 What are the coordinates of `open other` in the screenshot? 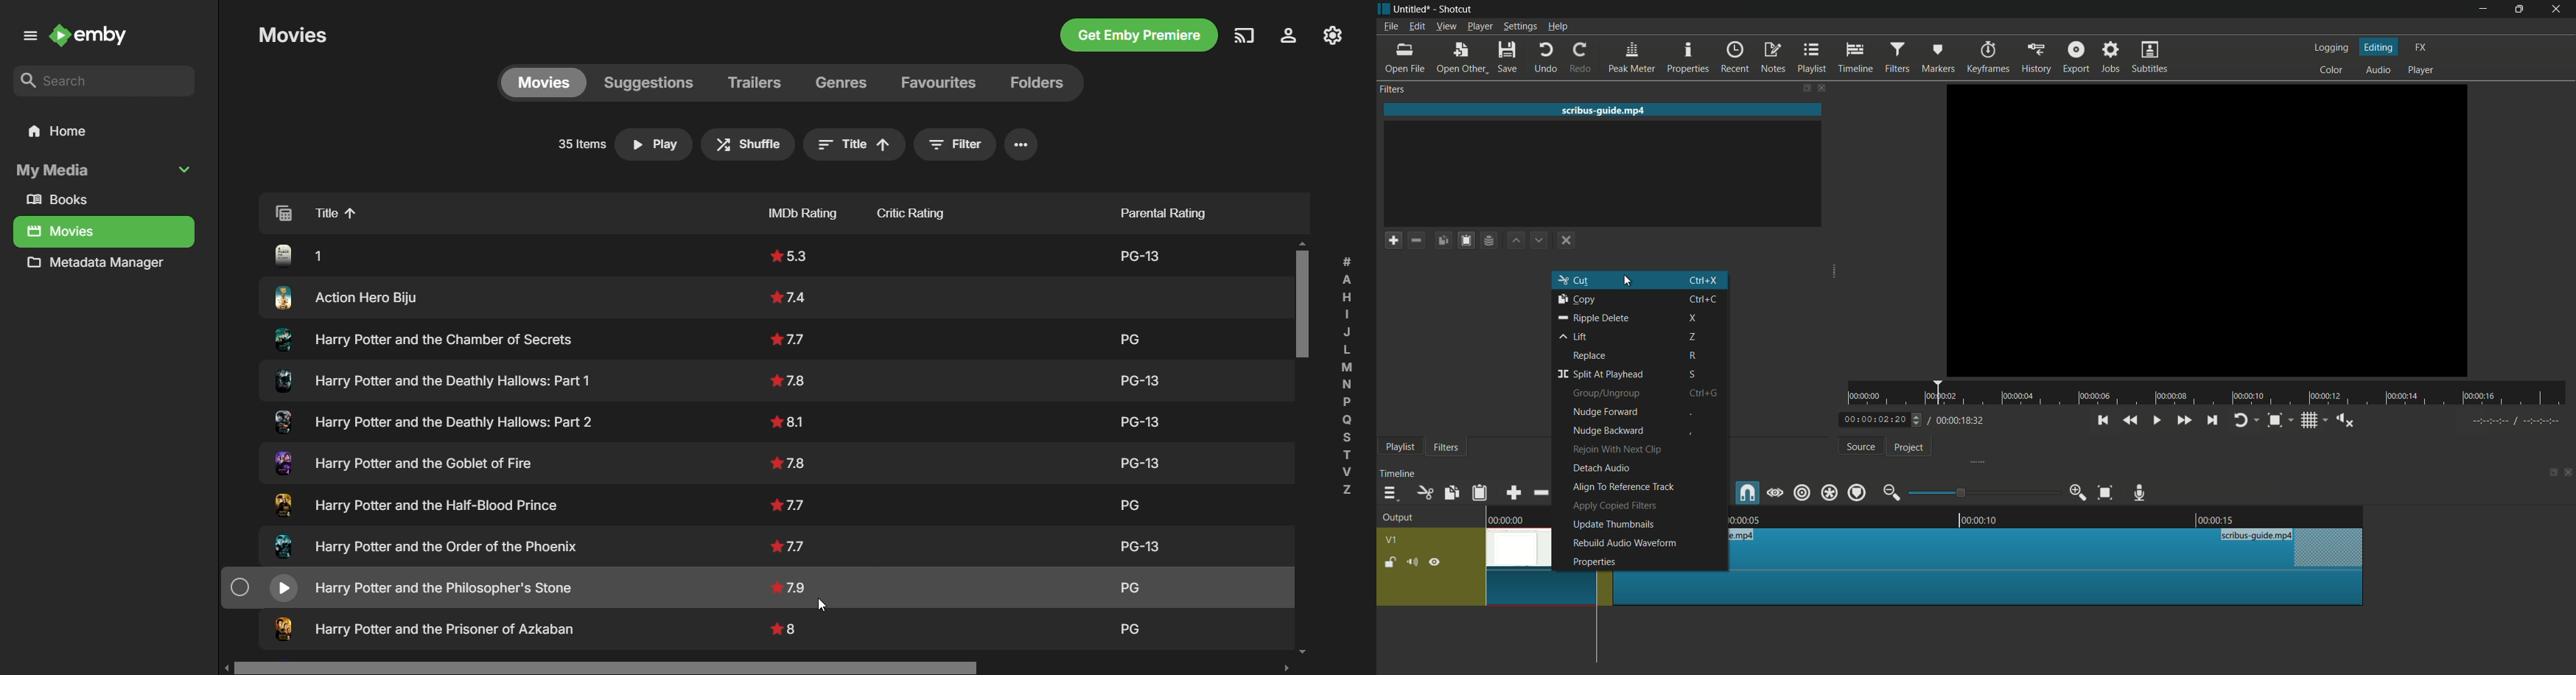 It's located at (1461, 57).